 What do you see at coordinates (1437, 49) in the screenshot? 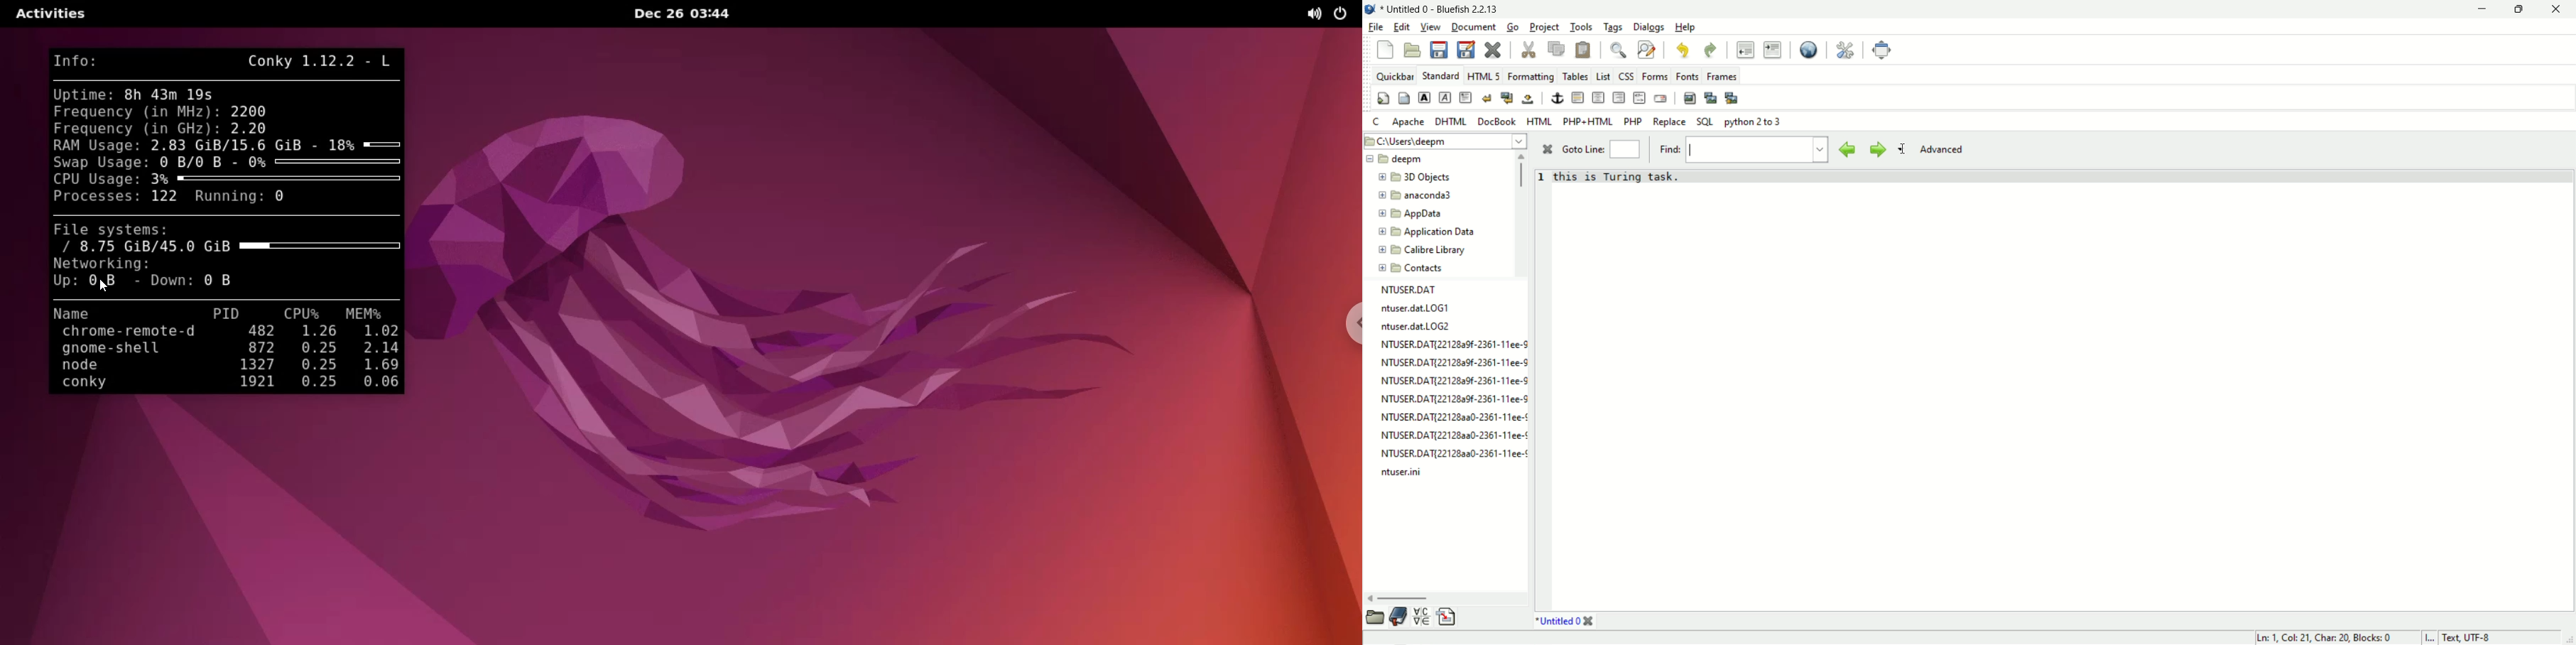
I see `save` at bounding box center [1437, 49].